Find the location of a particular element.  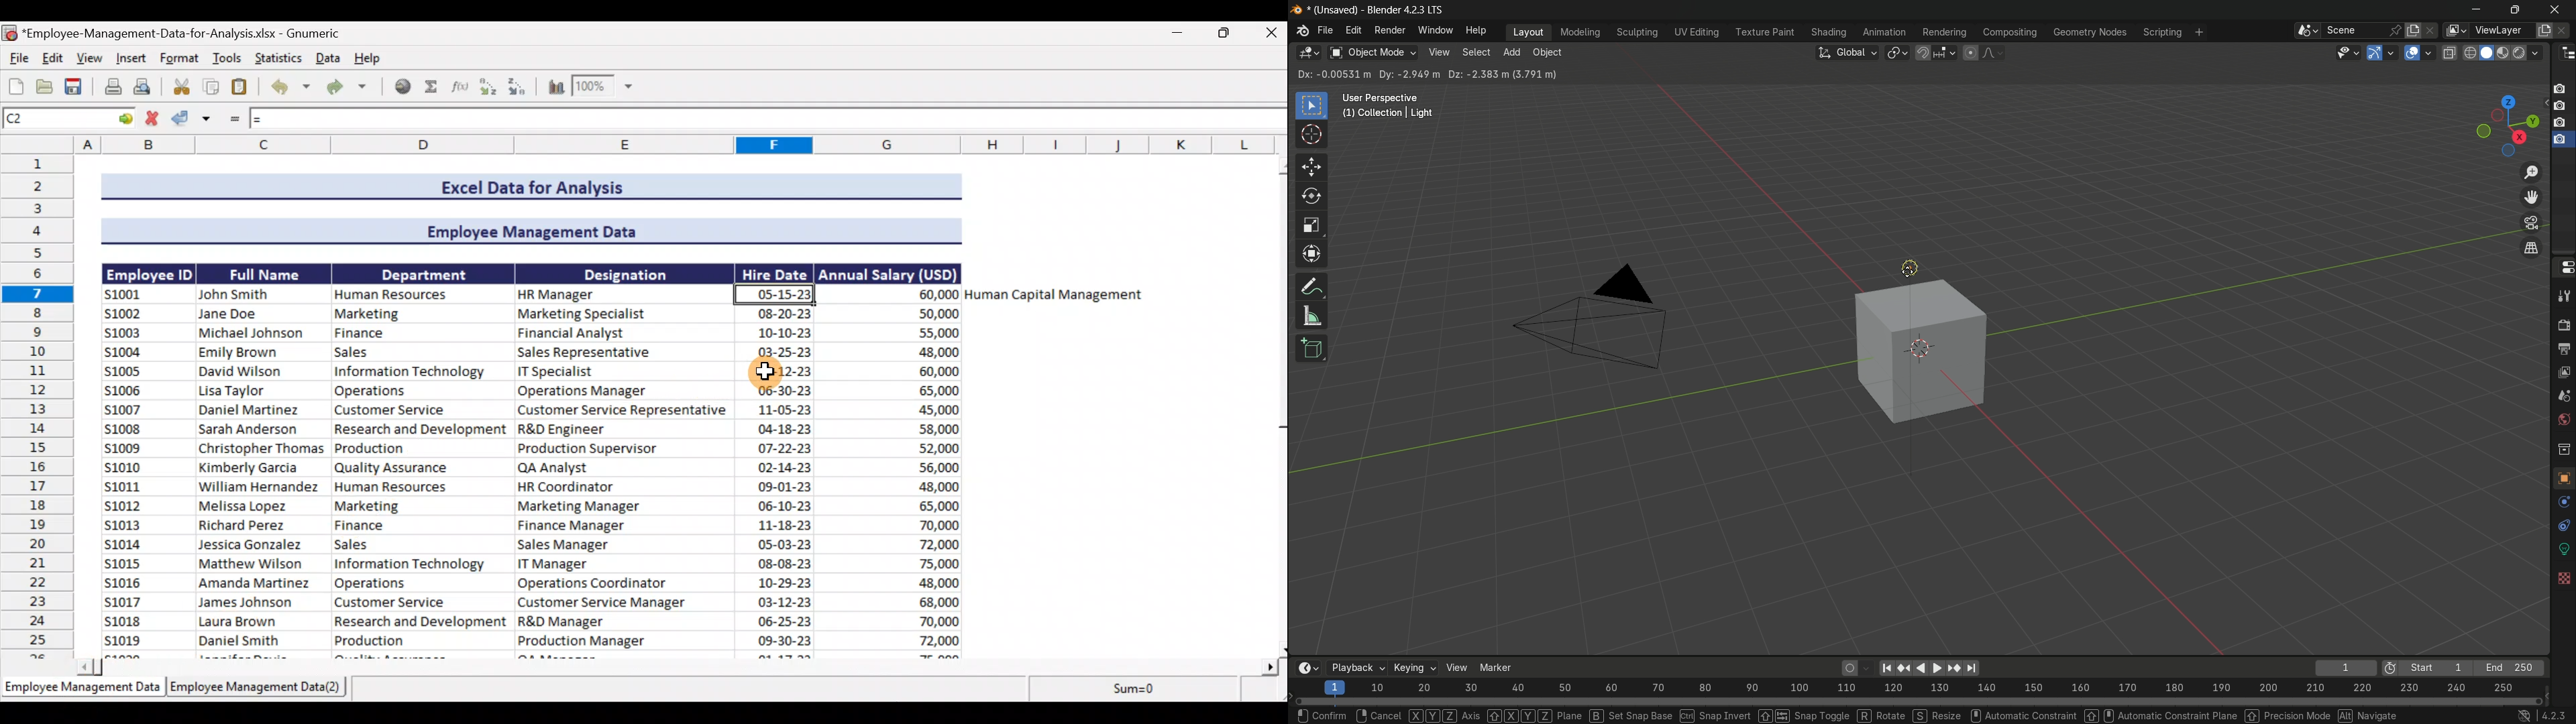

Create a new workbook is located at coordinates (15, 86).